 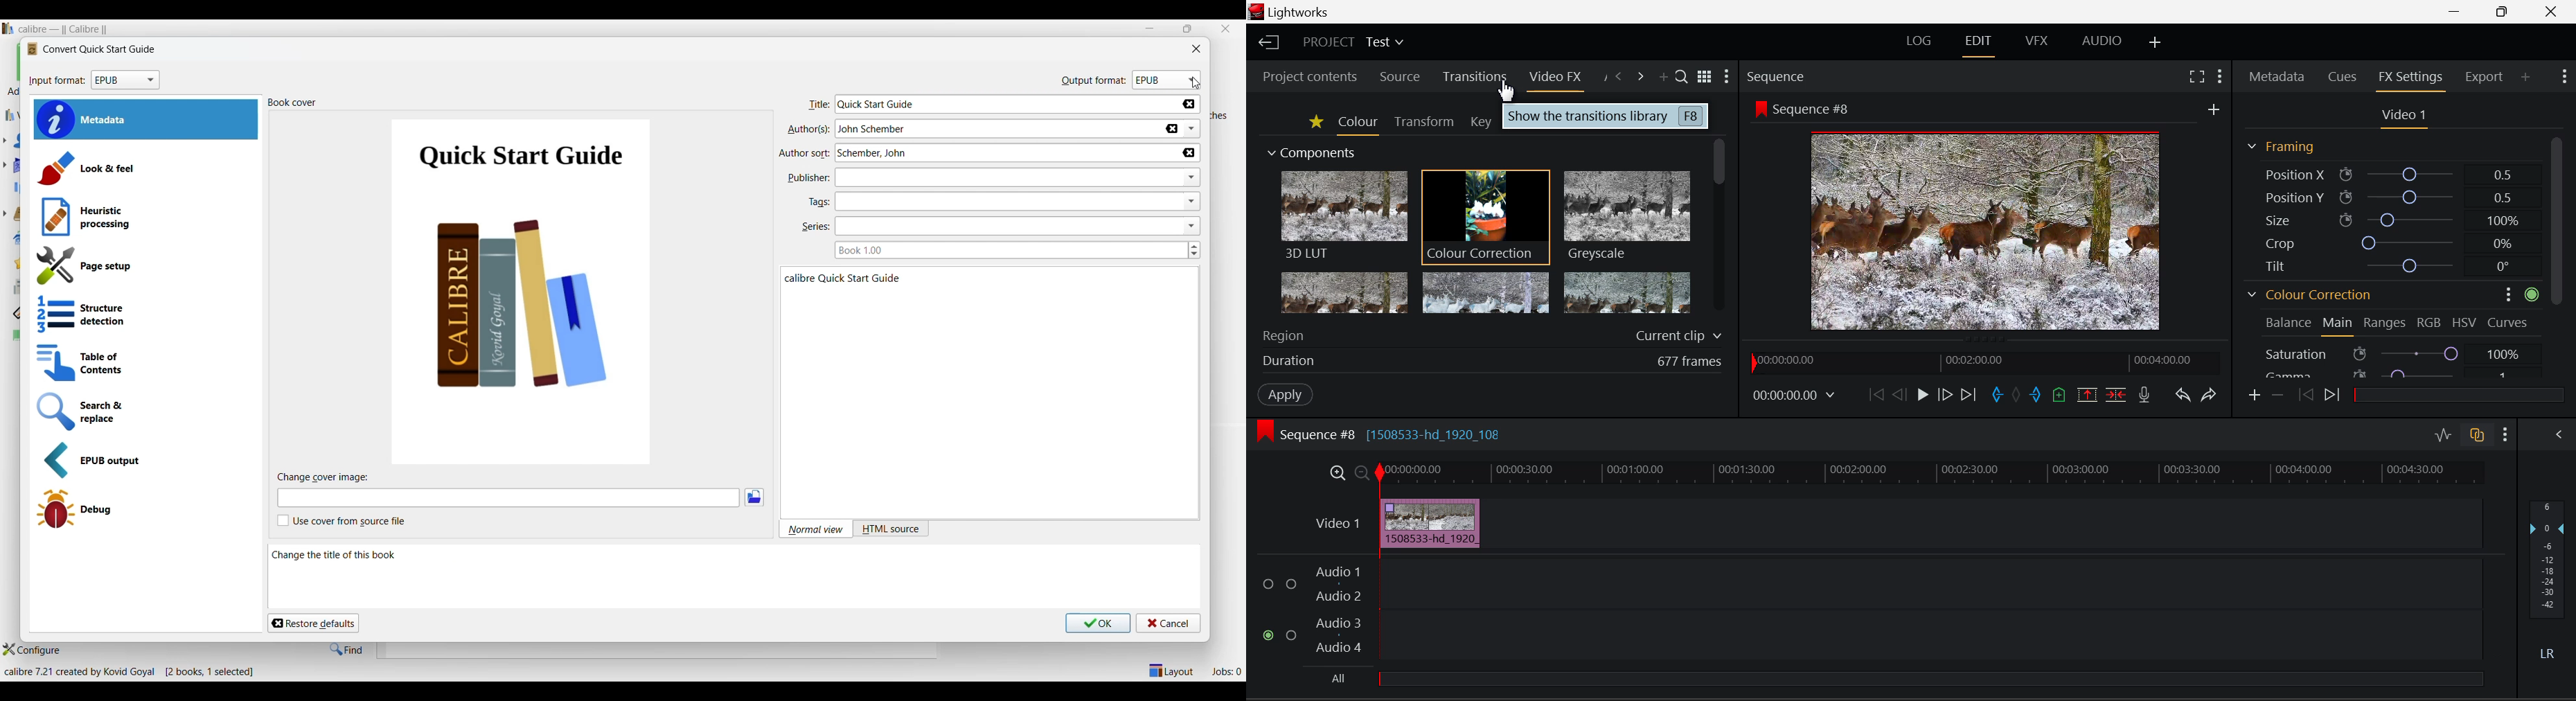 I want to click on input format, so click(x=57, y=80).